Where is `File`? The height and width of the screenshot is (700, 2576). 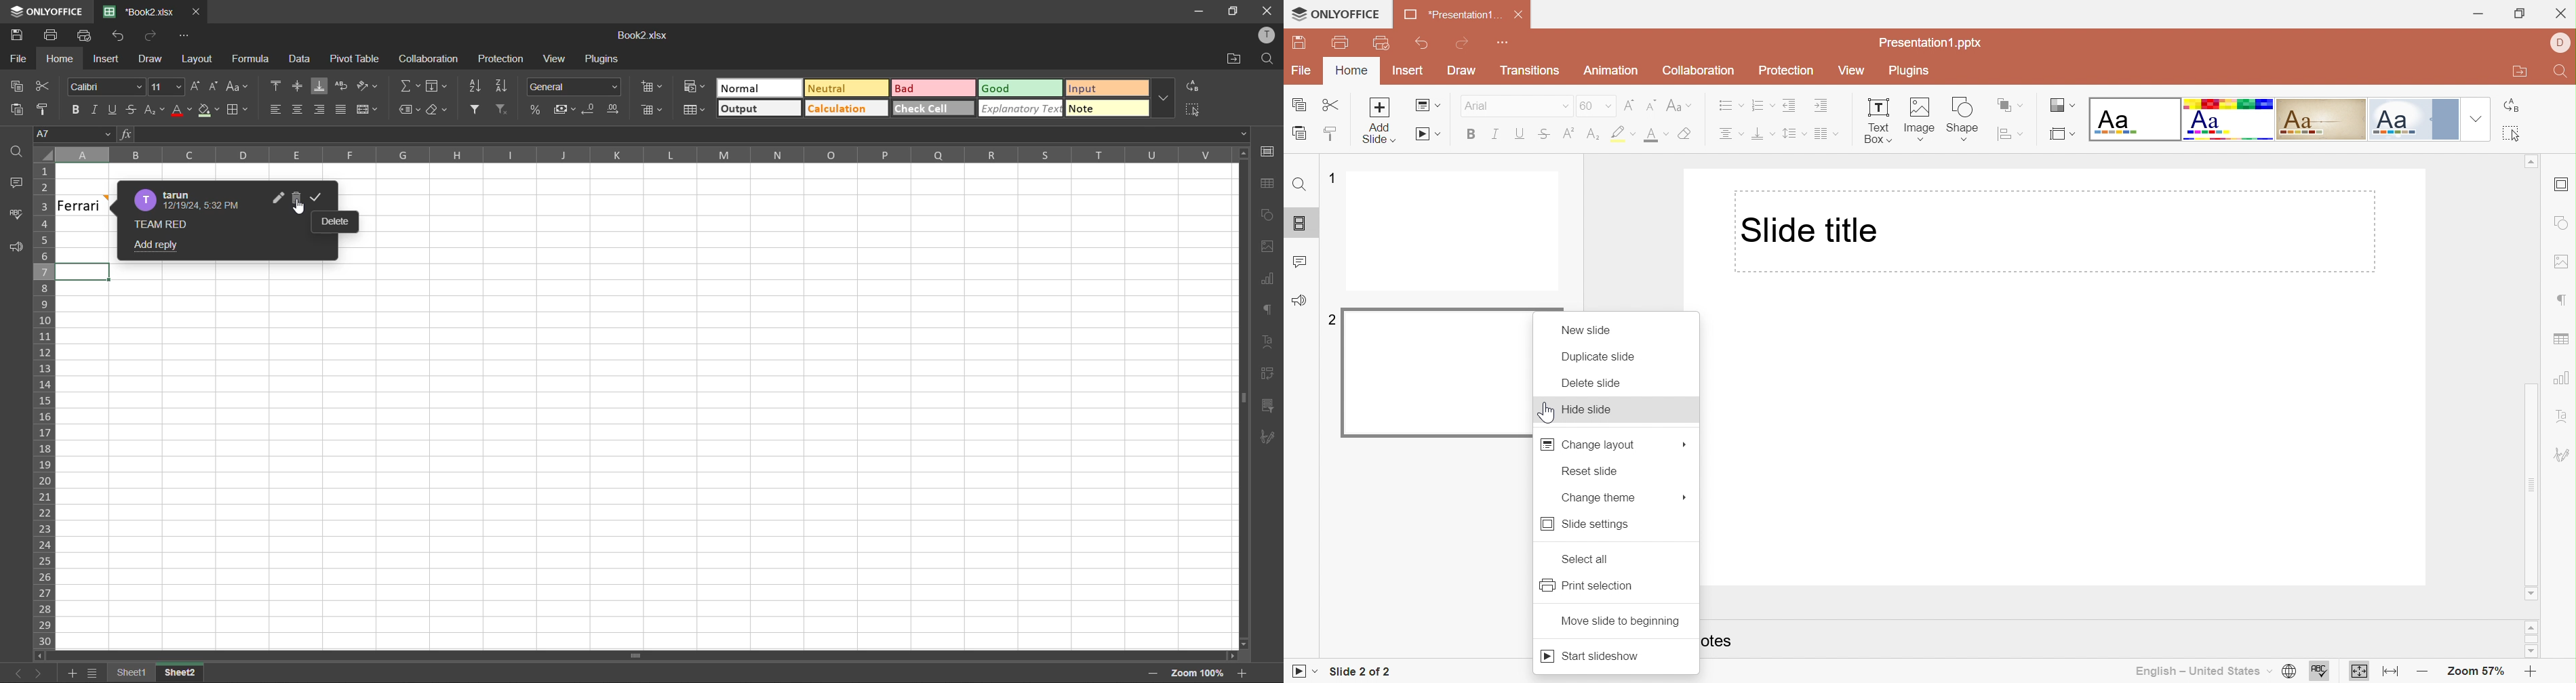 File is located at coordinates (1299, 70).